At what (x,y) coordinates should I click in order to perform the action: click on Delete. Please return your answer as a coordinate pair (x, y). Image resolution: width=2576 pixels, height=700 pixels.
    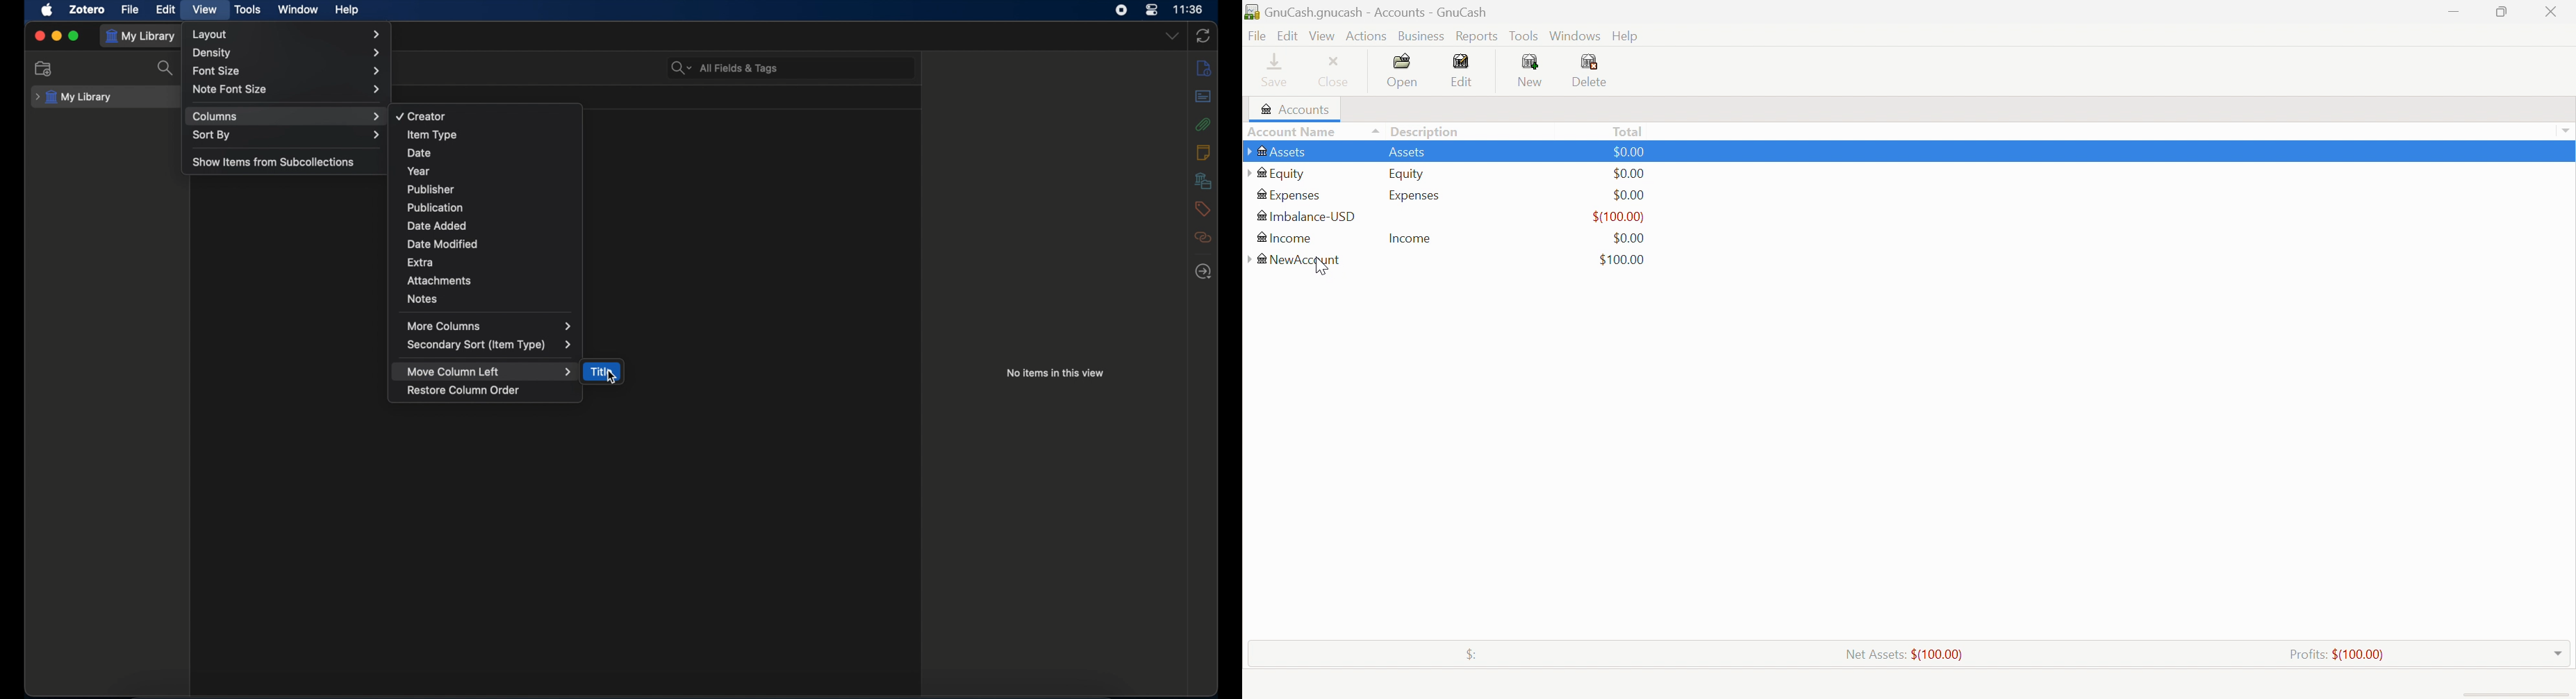
    Looking at the image, I should click on (1591, 72).